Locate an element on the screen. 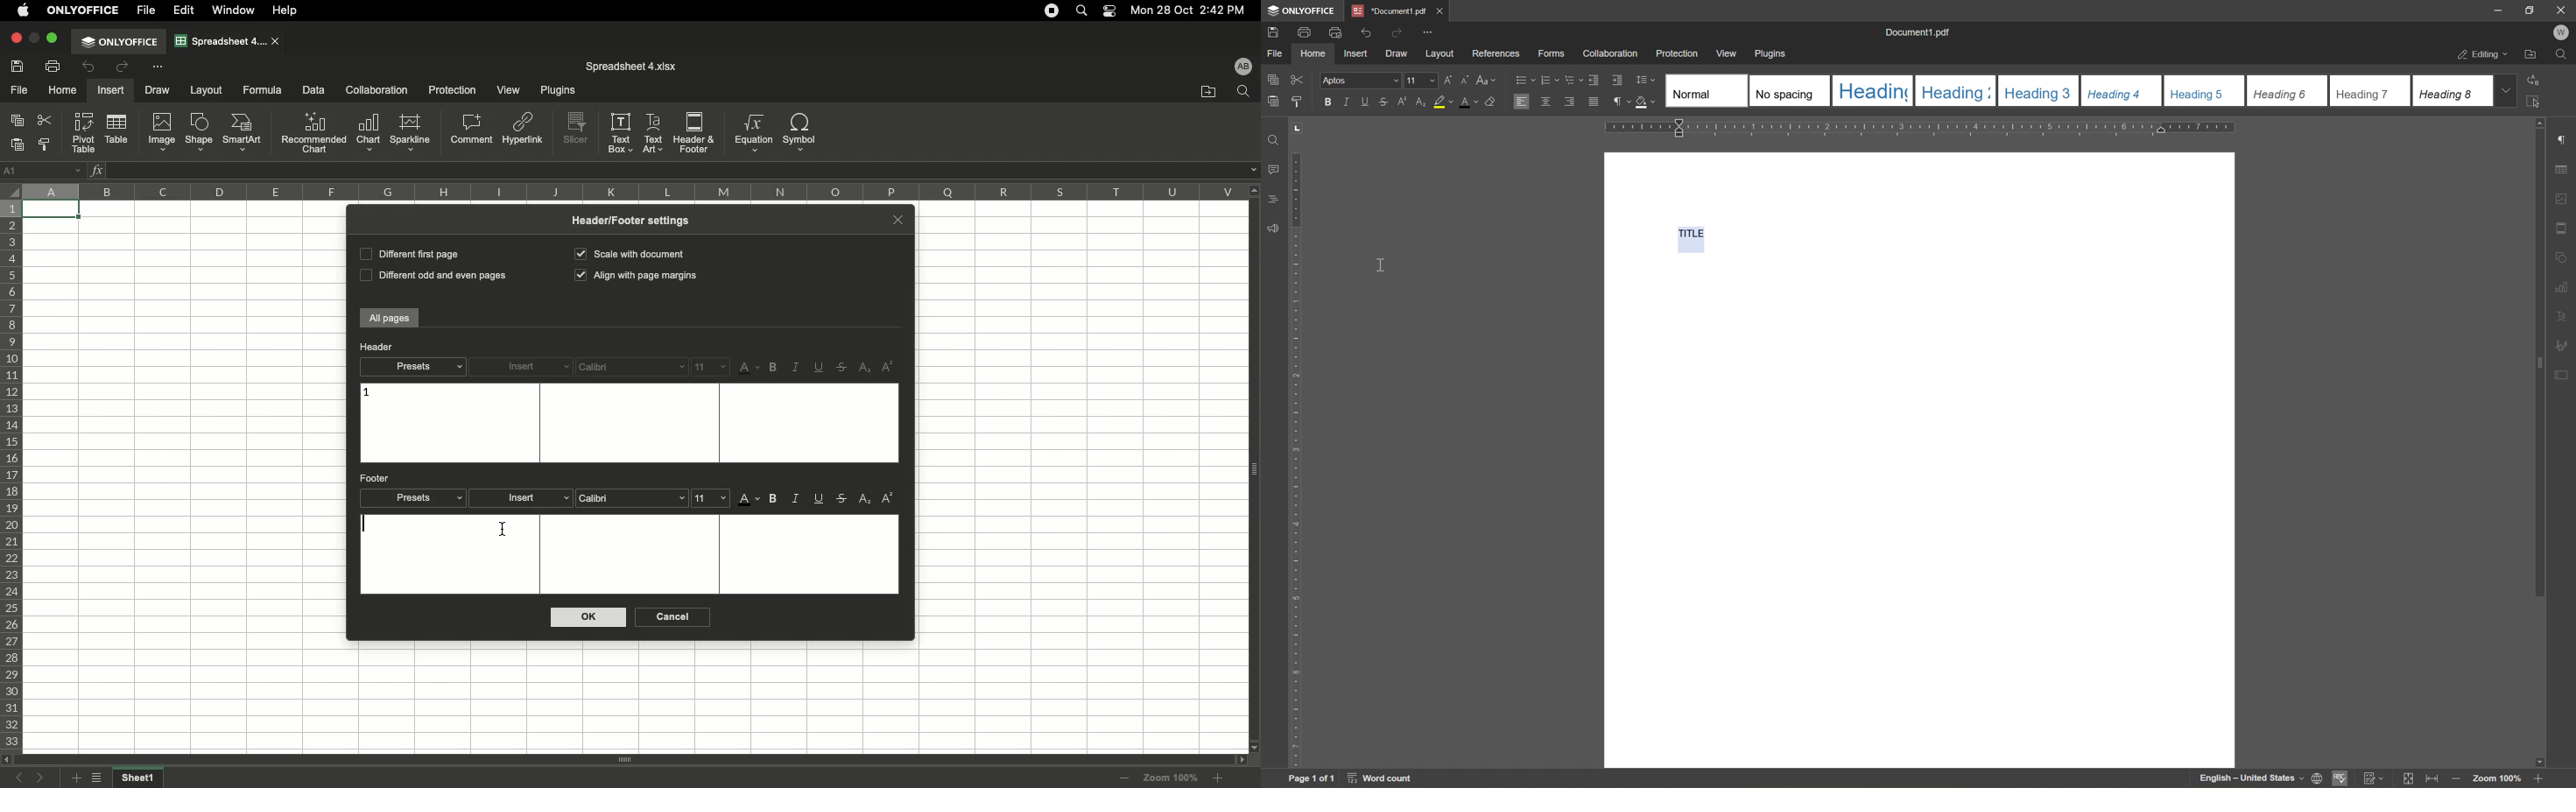 This screenshot has width=2576, height=812. Italics is located at coordinates (797, 498).